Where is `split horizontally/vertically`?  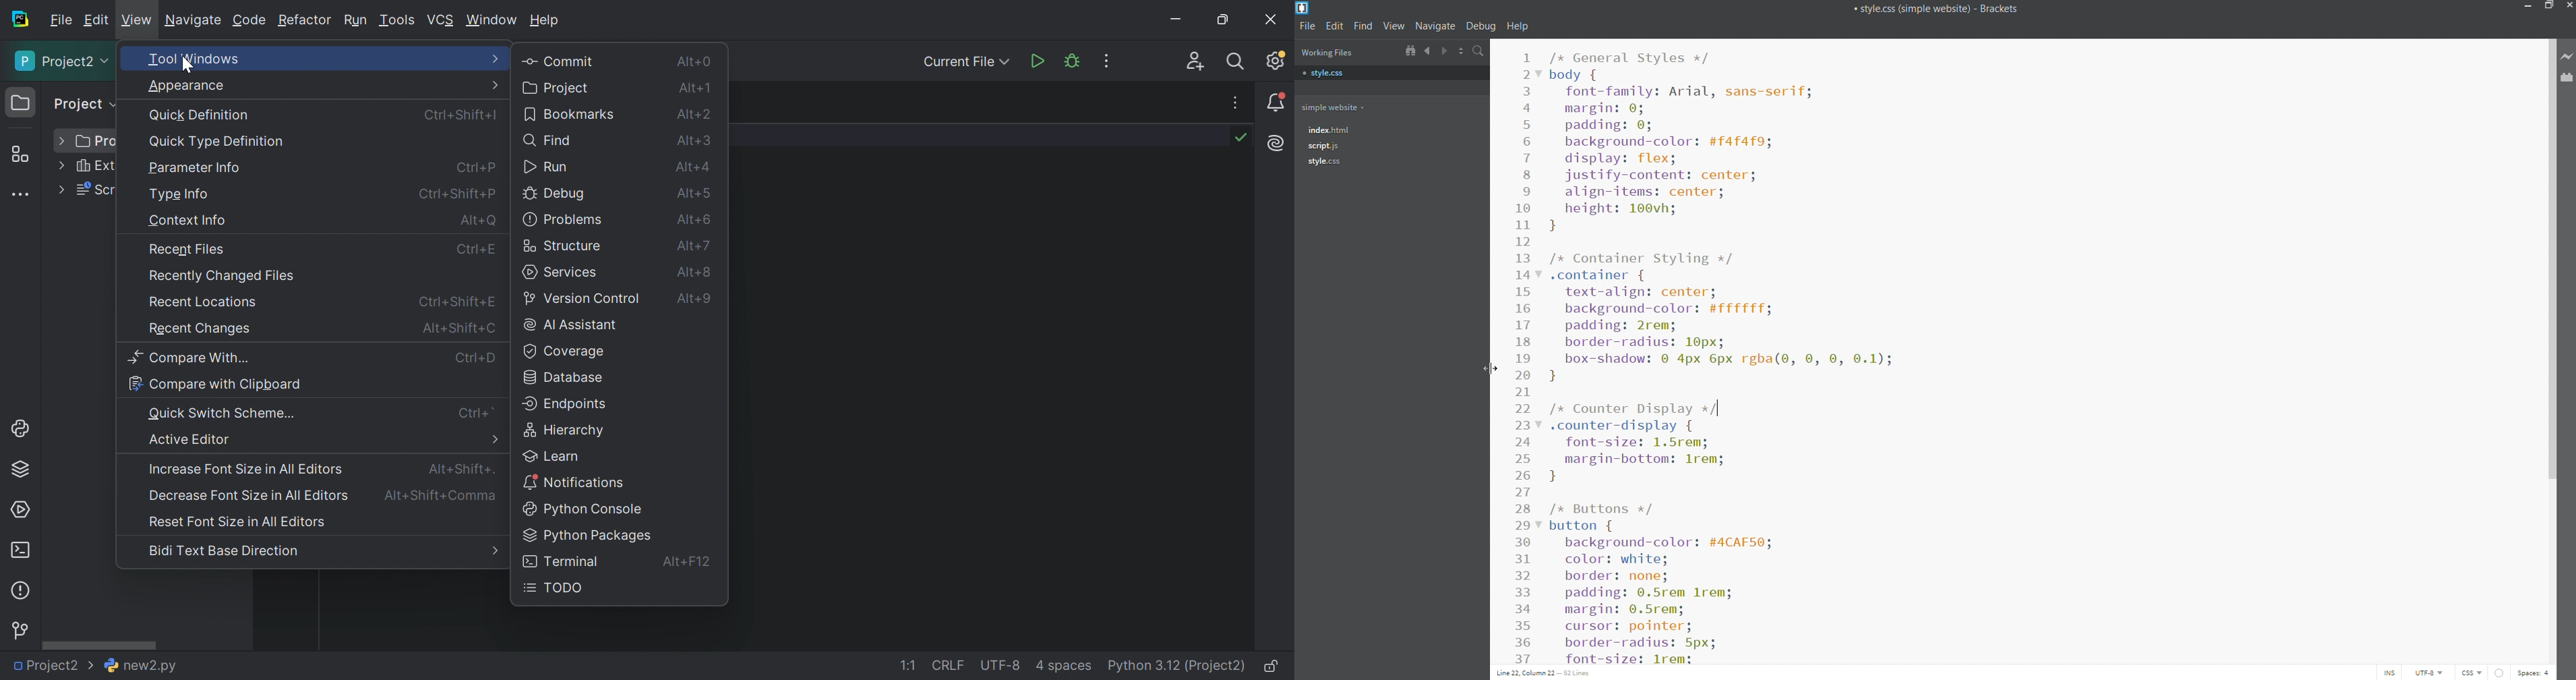
split horizontally/vertically is located at coordinates (1461, 51).